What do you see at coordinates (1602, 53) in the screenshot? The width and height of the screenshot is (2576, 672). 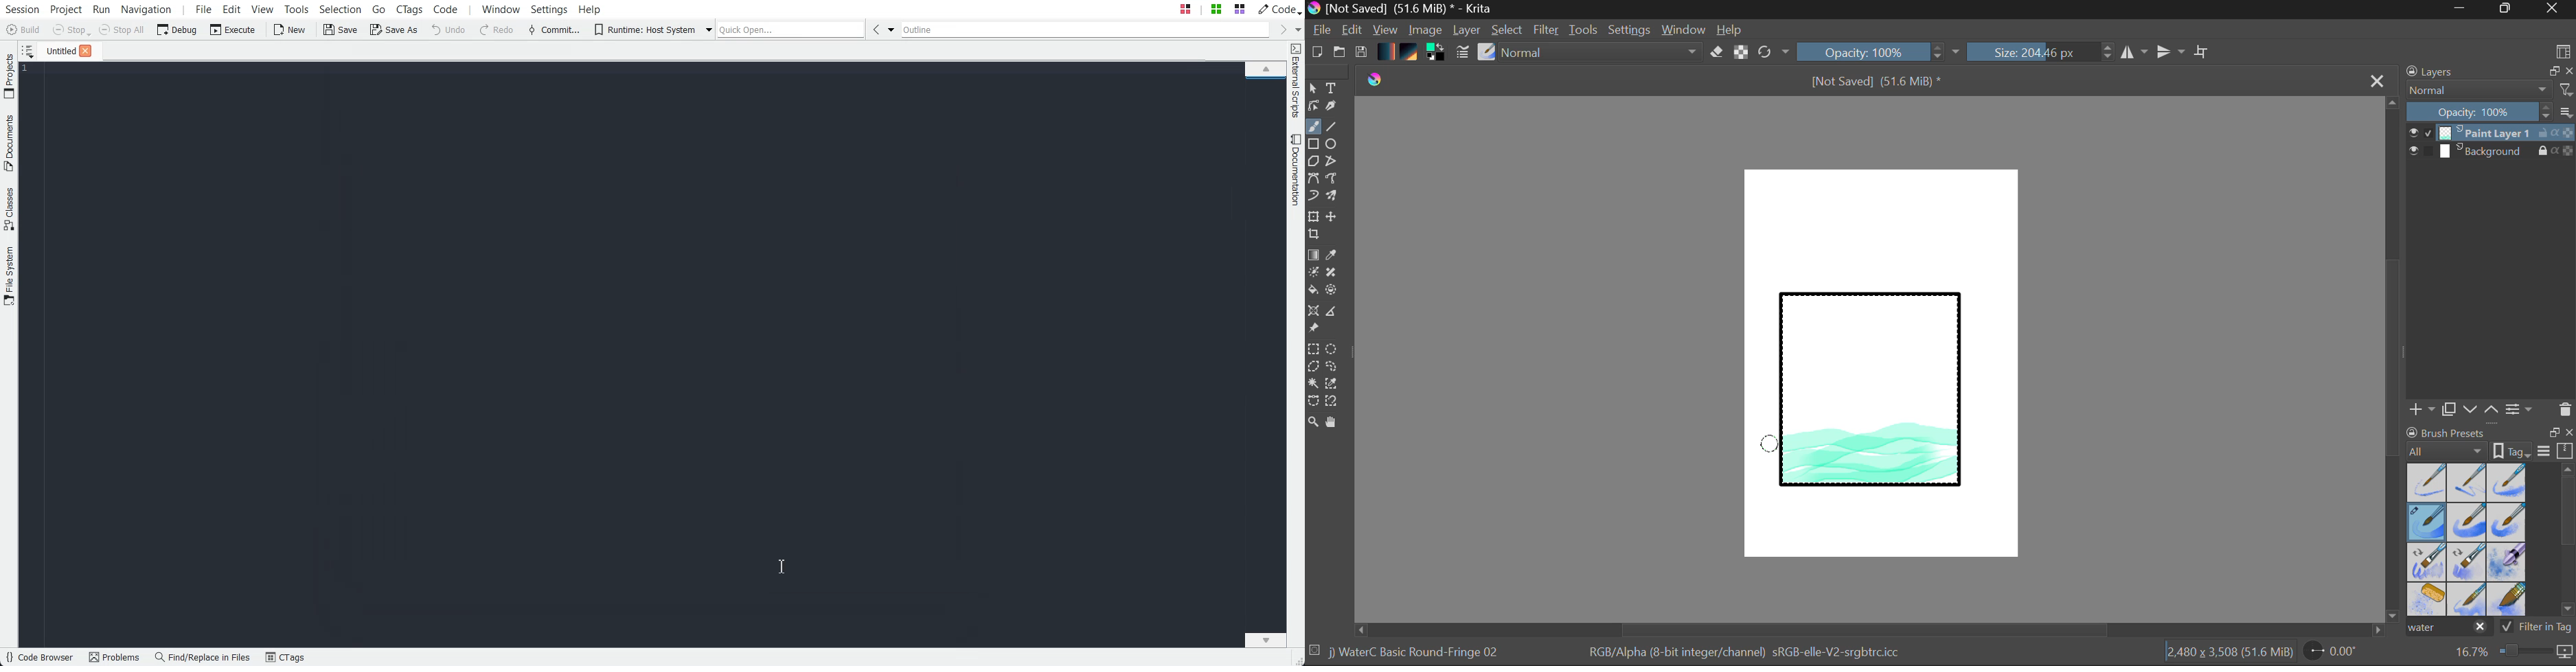 I see `Blending Tool` at bounding box center [1602, 53].